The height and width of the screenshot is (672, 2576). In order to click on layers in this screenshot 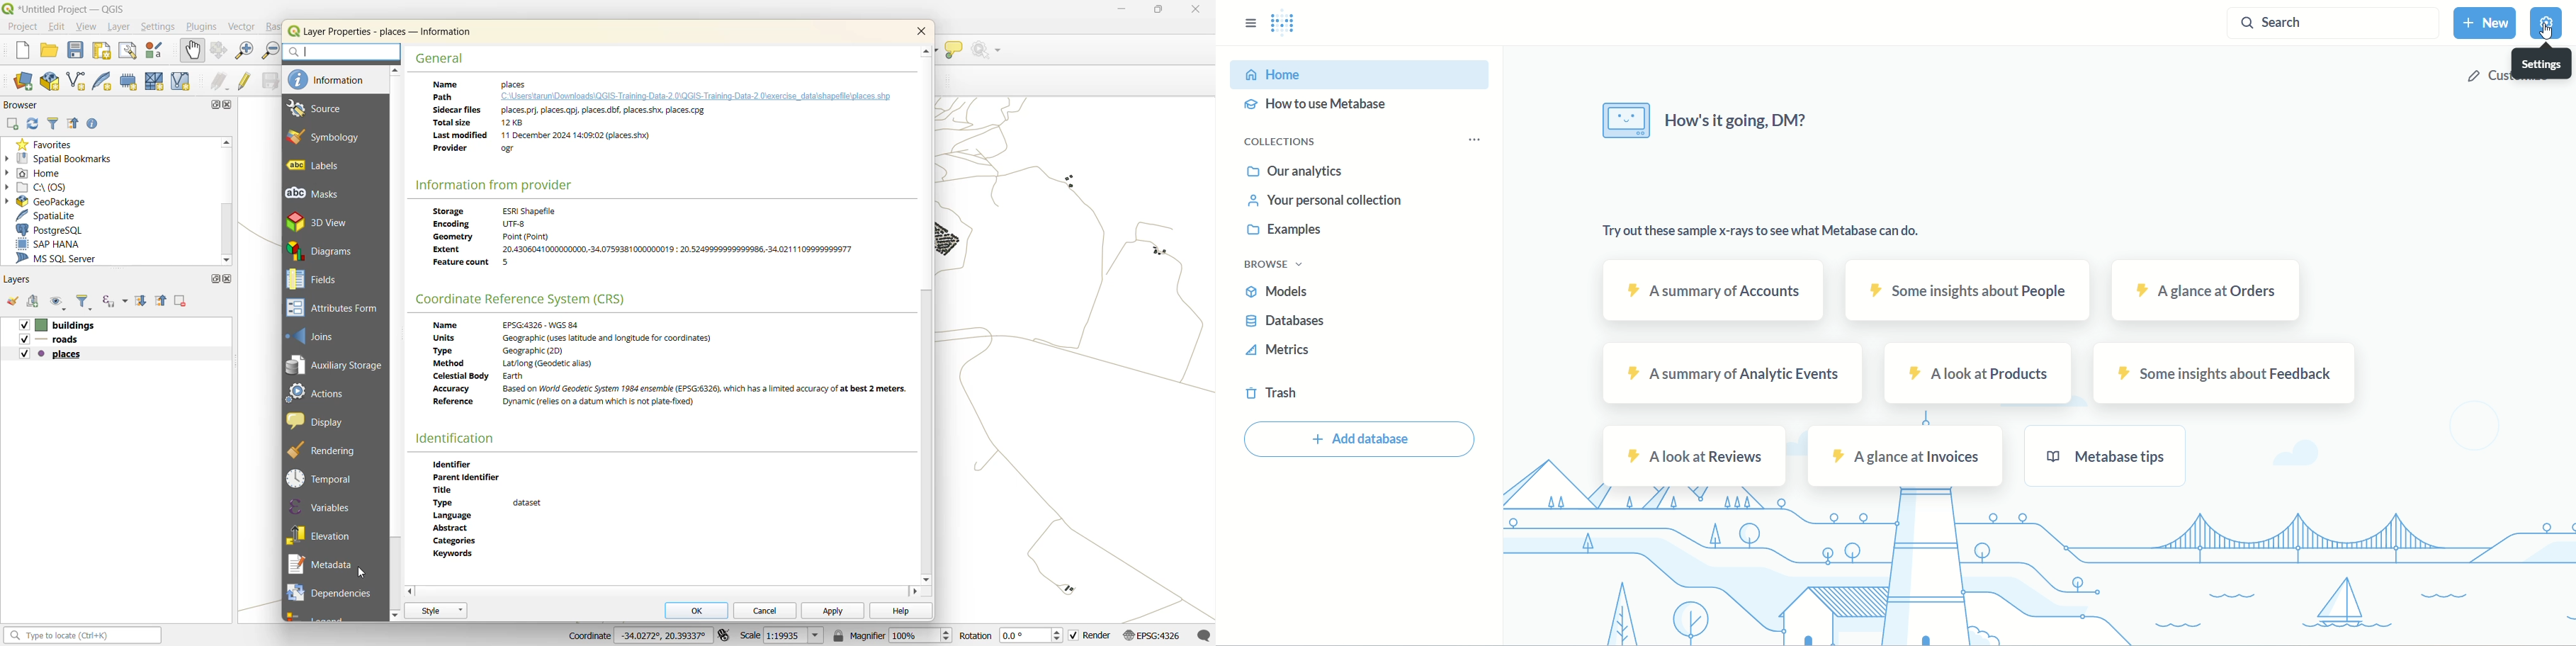, I will do `click(60, 324)`.